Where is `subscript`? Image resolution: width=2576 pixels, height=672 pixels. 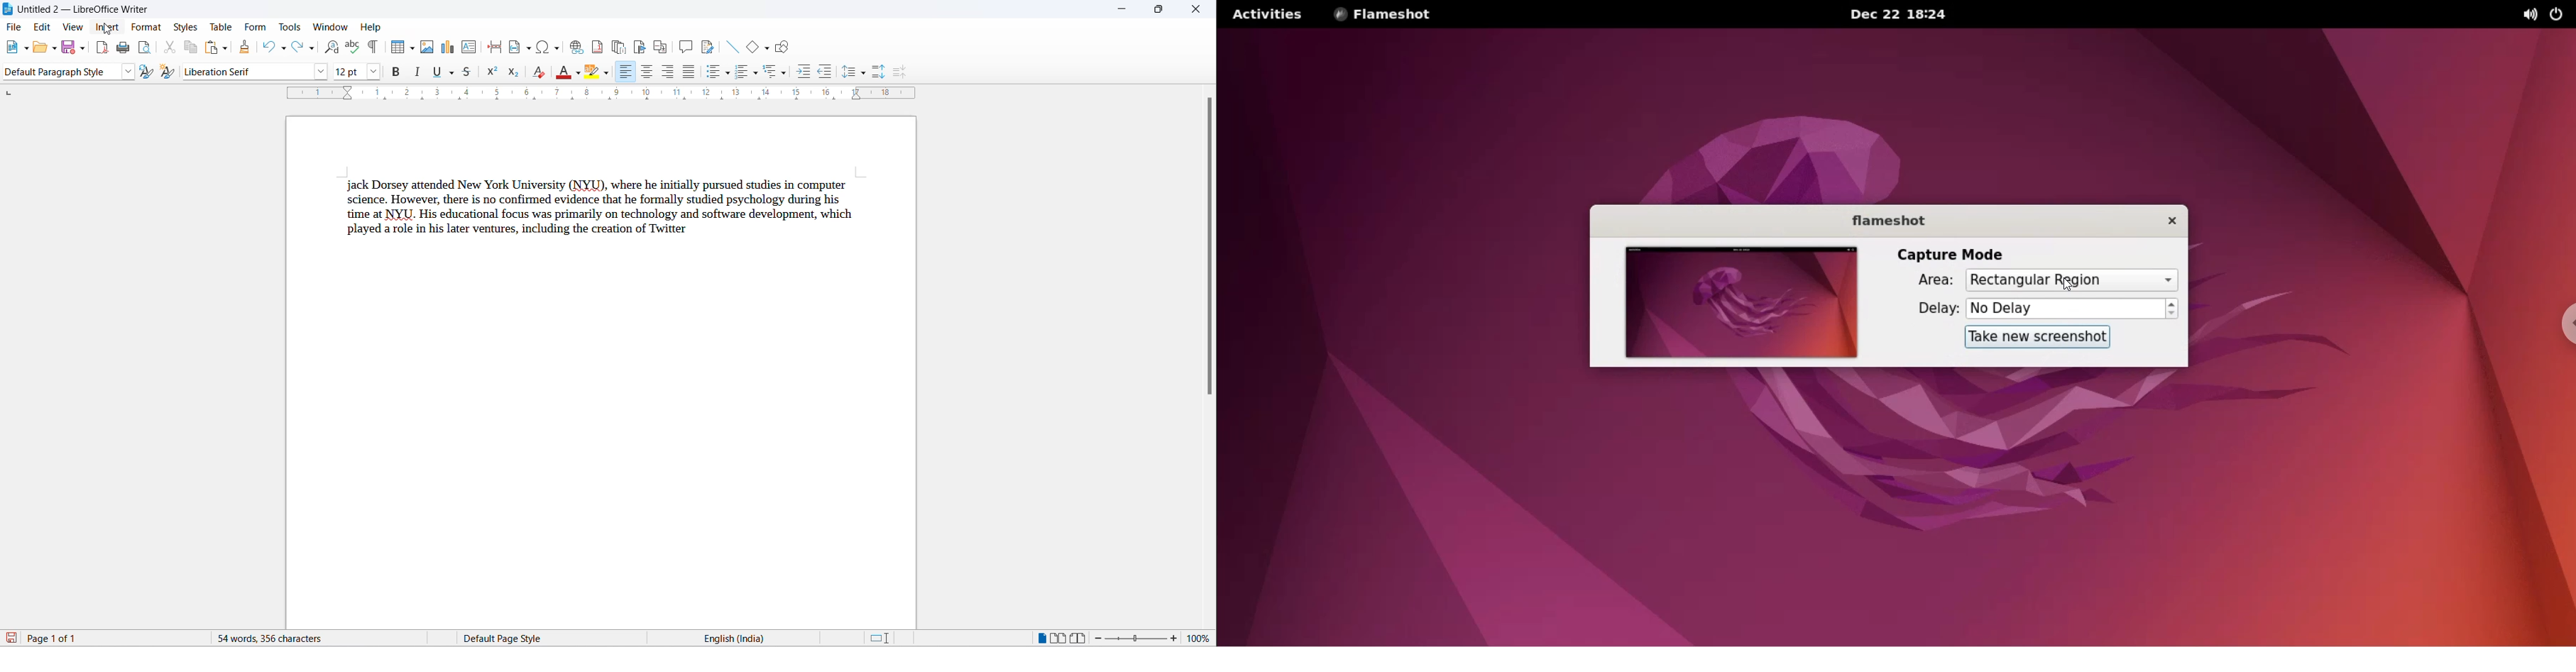 subscript is located at coordinates (512, 73).